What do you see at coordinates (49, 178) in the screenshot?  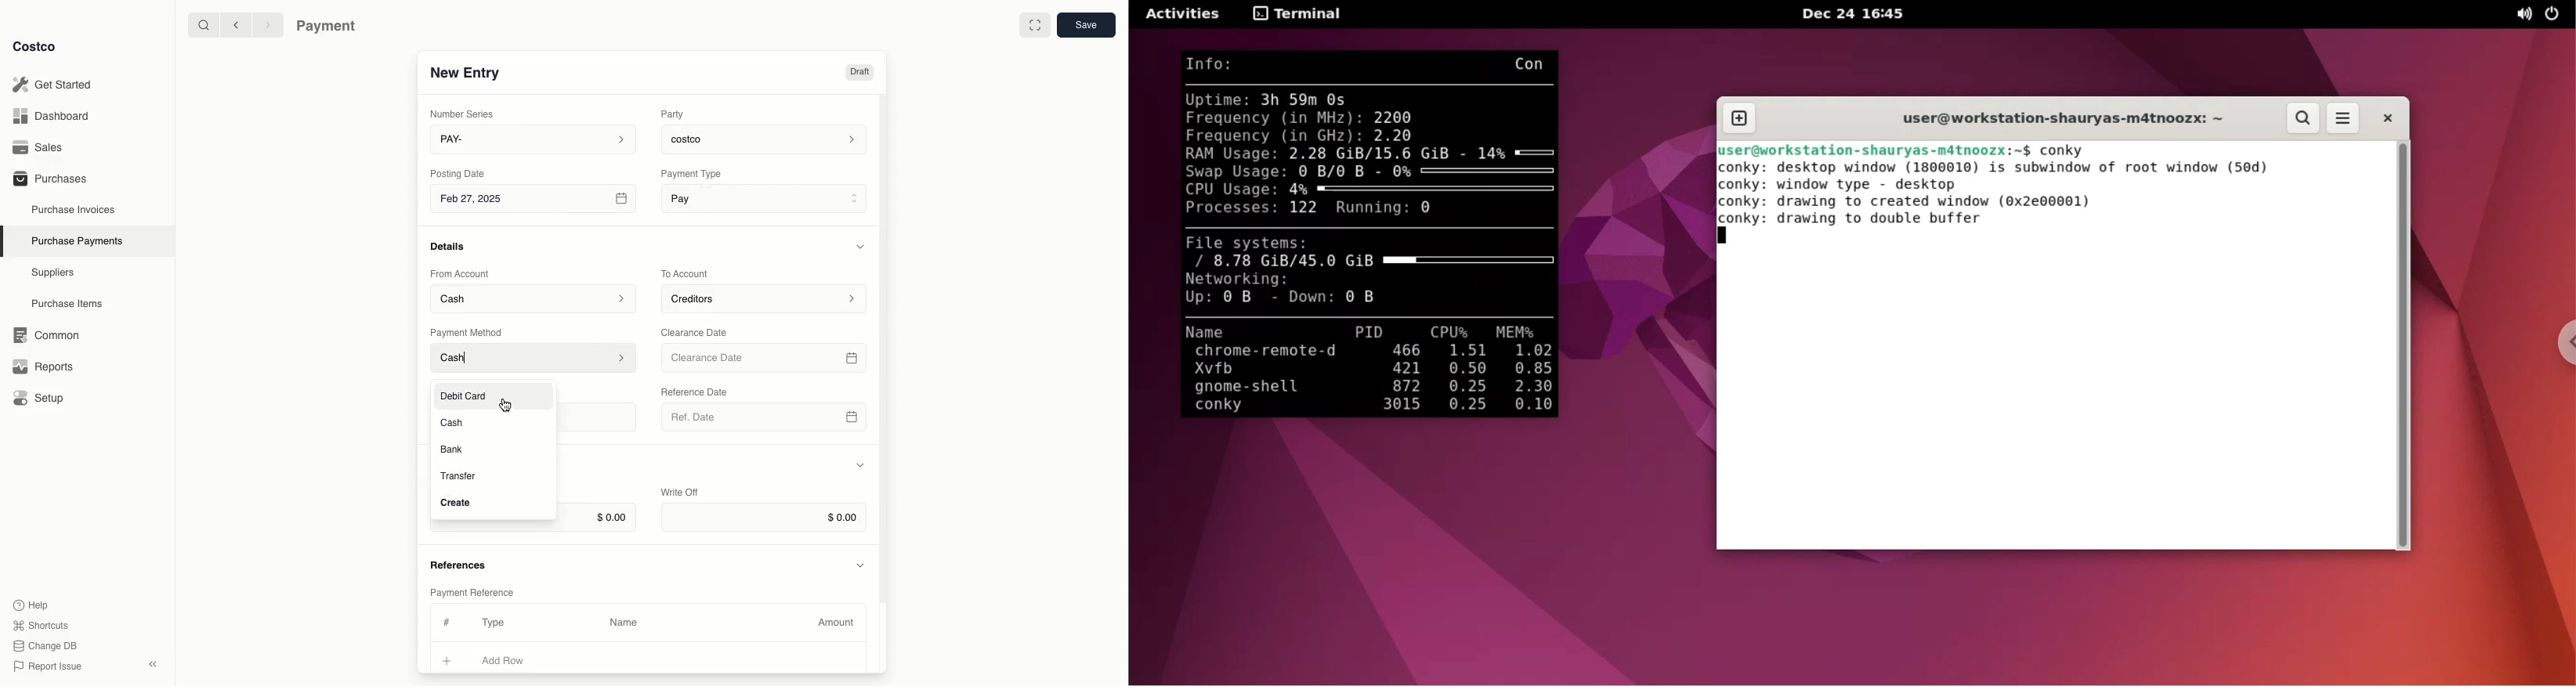 I see `Purchases` at bounding box center [49, 178].